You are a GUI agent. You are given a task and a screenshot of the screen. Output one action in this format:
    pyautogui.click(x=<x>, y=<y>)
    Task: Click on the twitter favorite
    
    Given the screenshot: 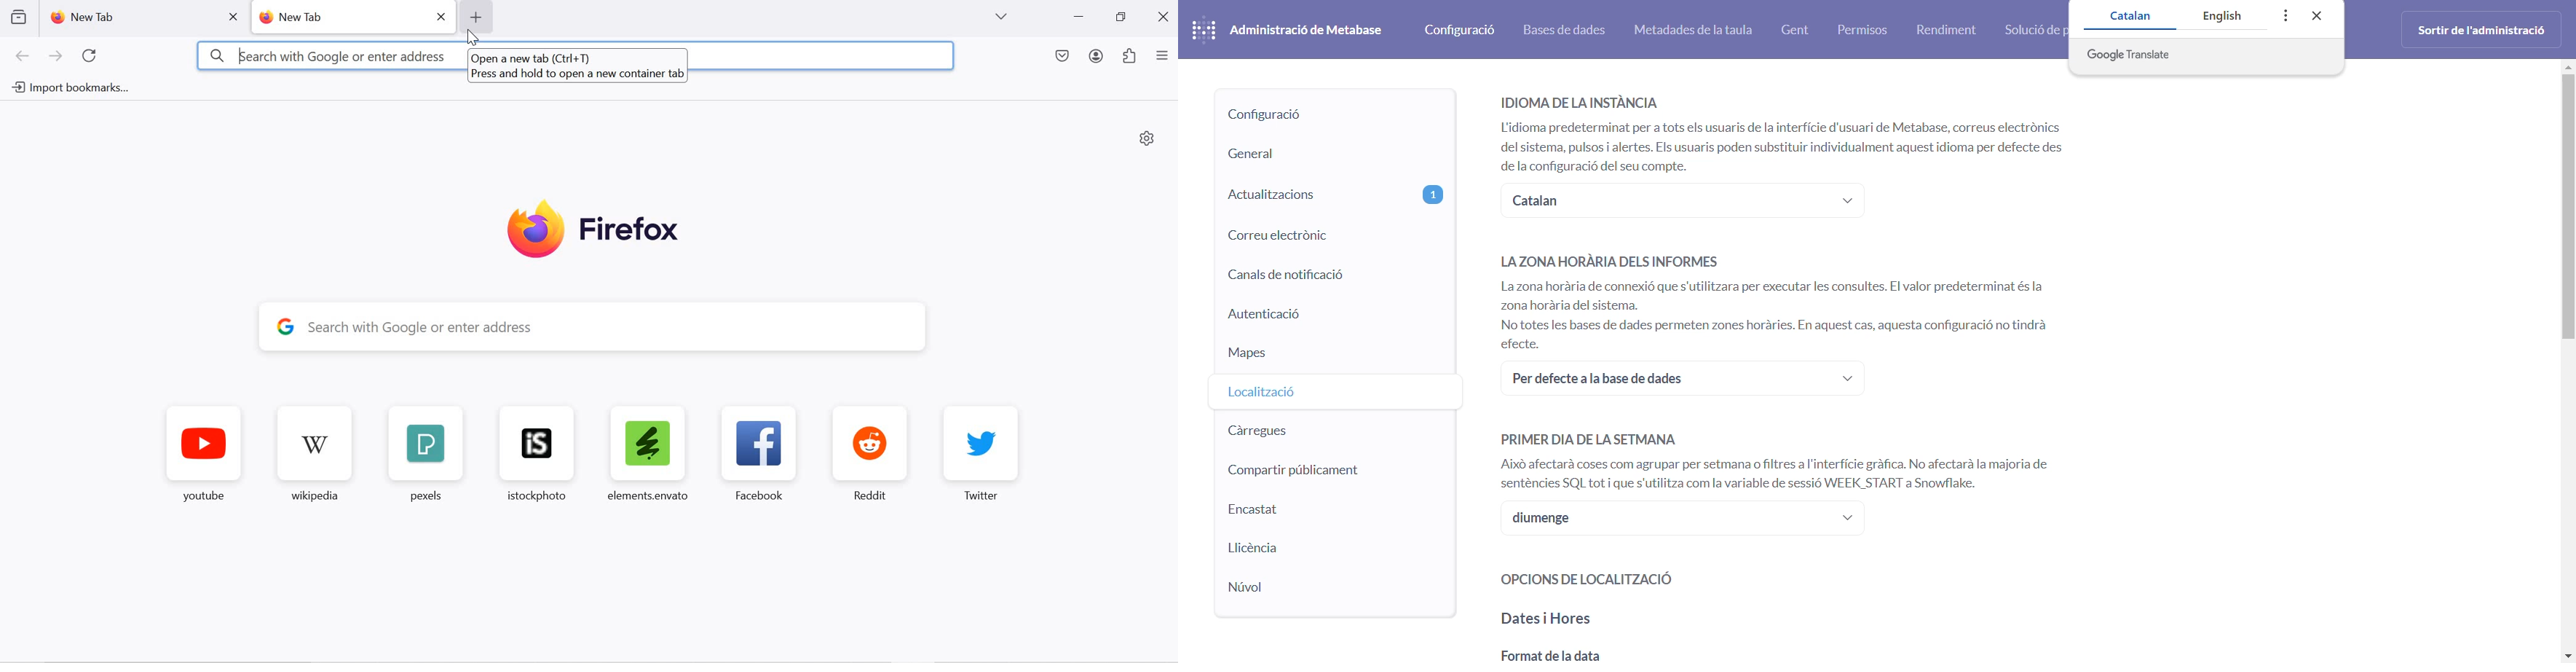 What is the action you would take?
    pyautogui.click(x=982, y=453)
    